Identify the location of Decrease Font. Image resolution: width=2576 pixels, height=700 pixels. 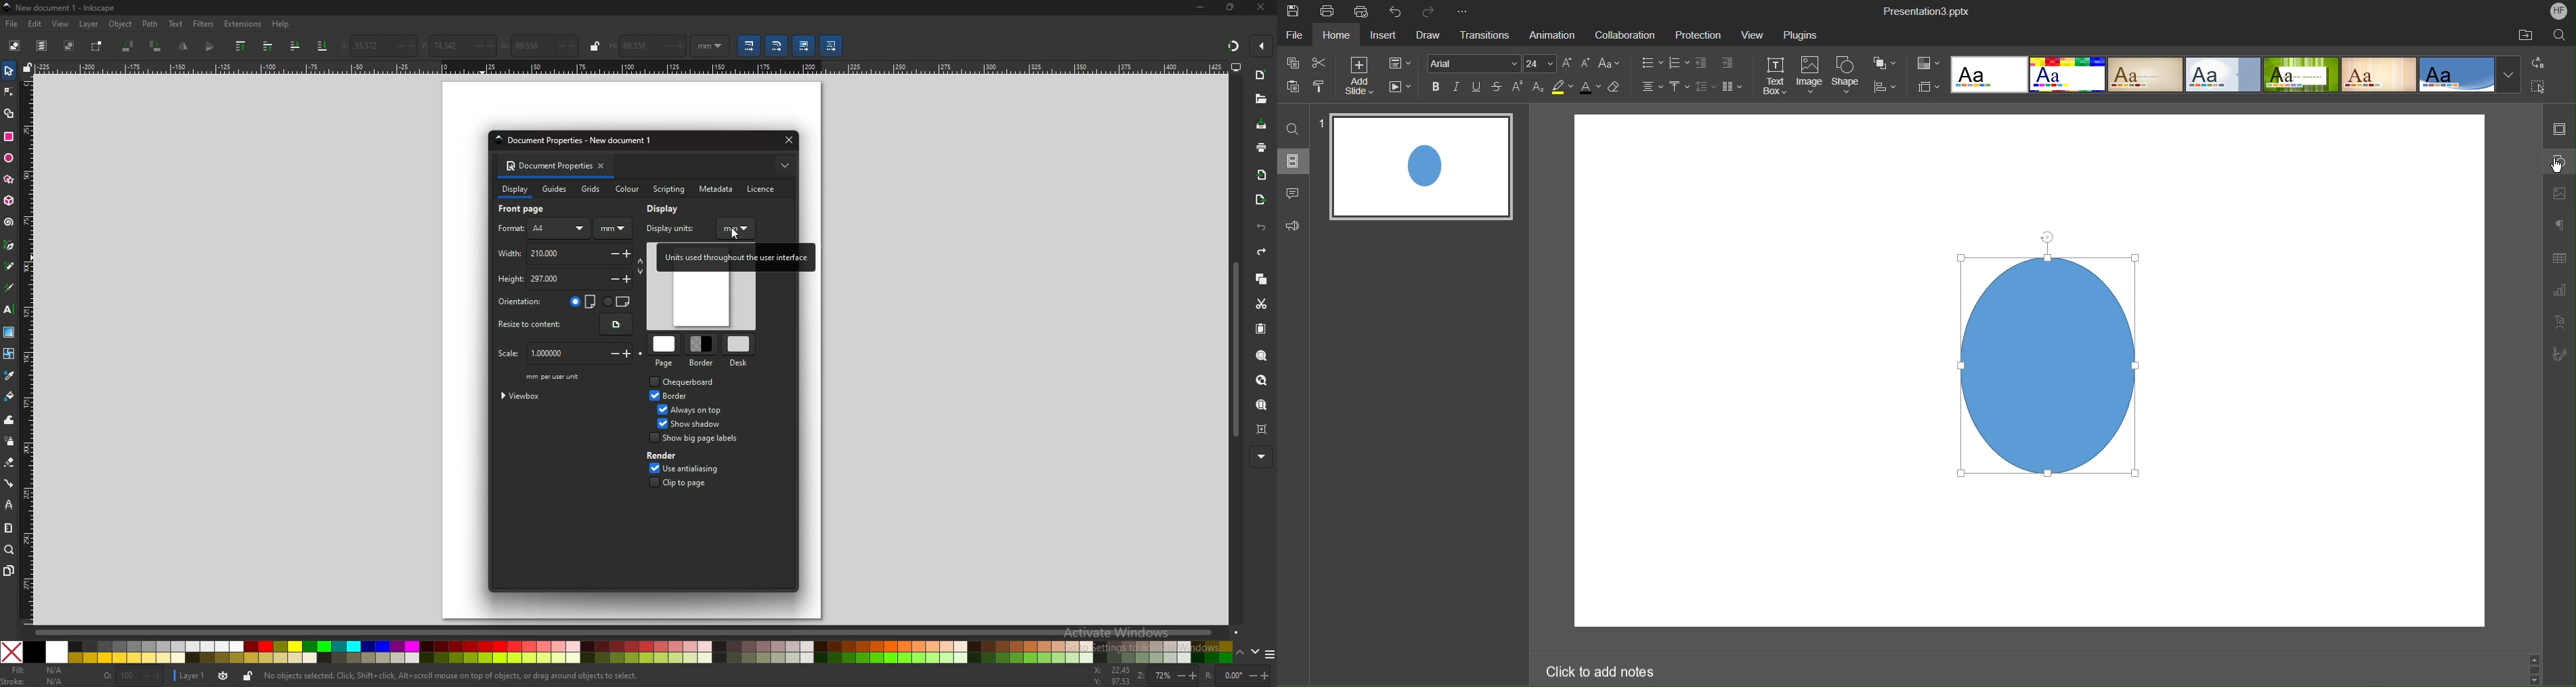
(1587, 64).